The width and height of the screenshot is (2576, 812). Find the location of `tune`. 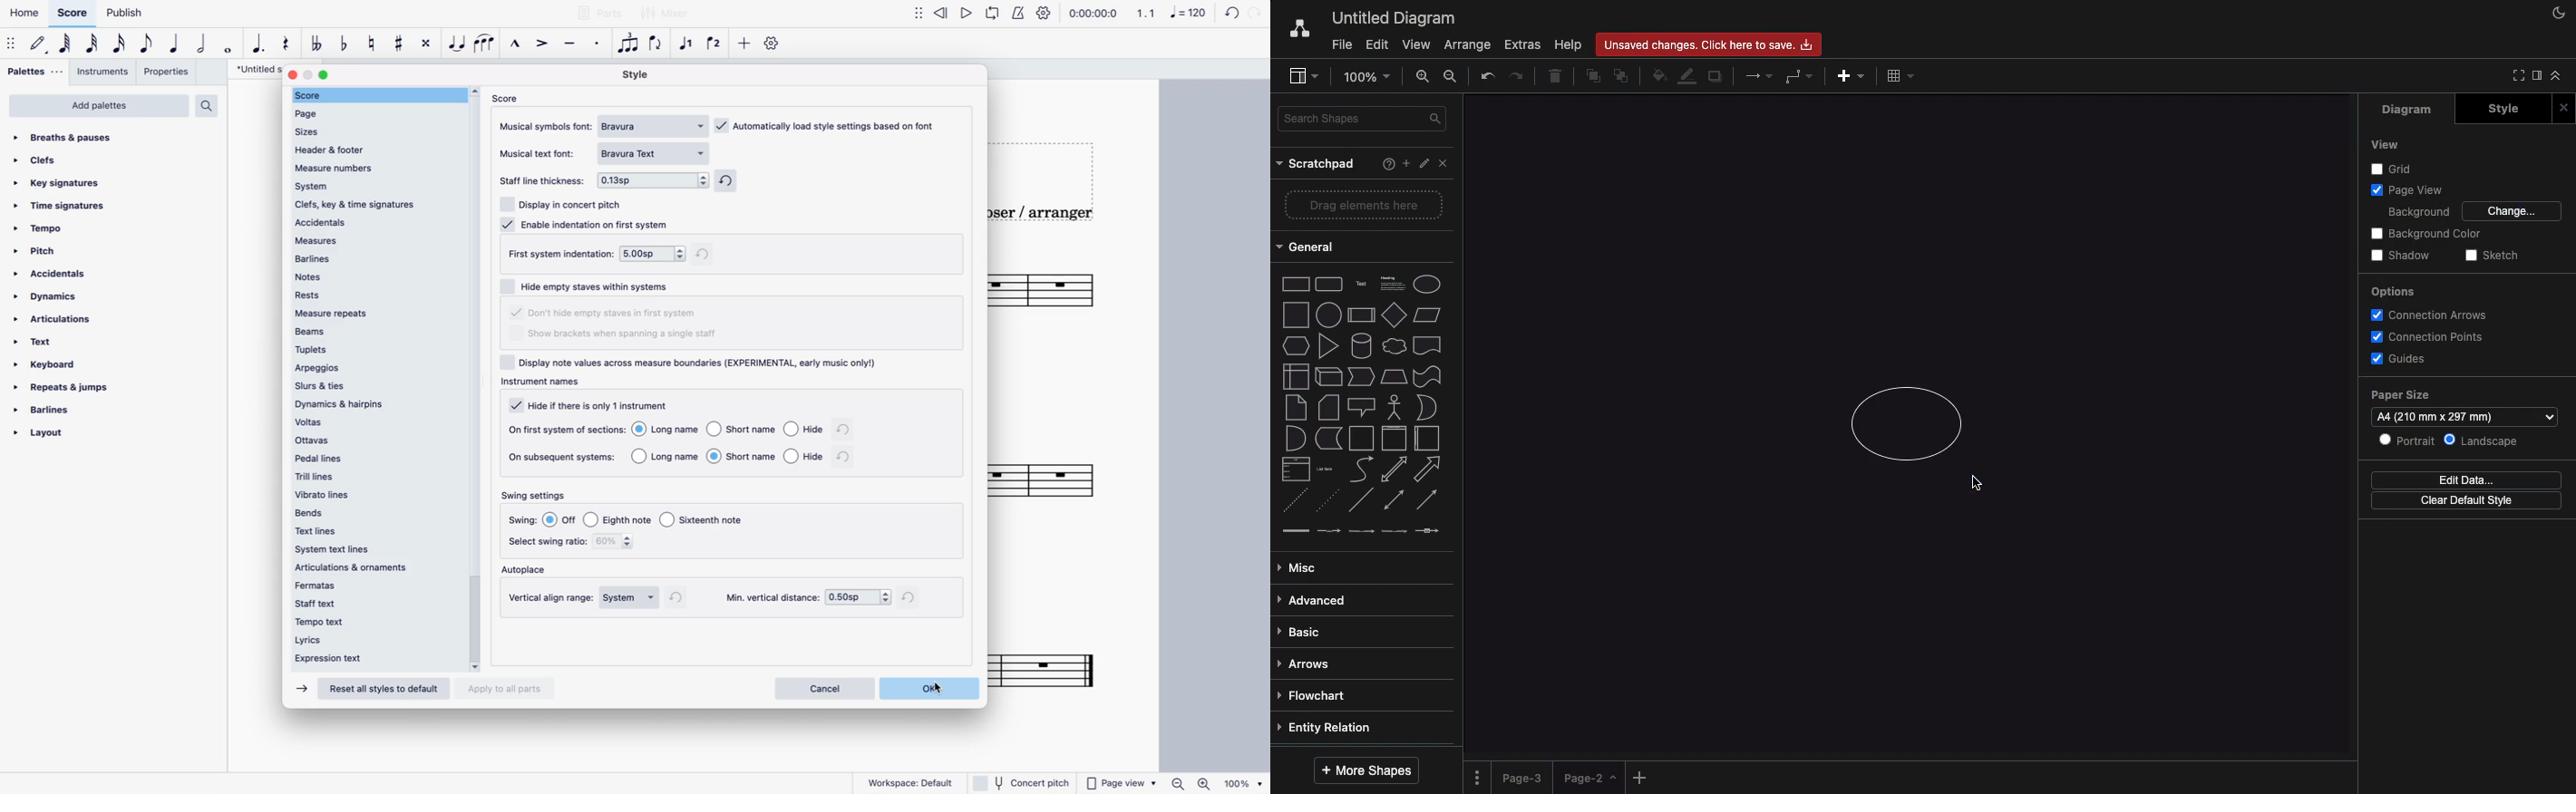

tune is located at coordinates (319, 42).